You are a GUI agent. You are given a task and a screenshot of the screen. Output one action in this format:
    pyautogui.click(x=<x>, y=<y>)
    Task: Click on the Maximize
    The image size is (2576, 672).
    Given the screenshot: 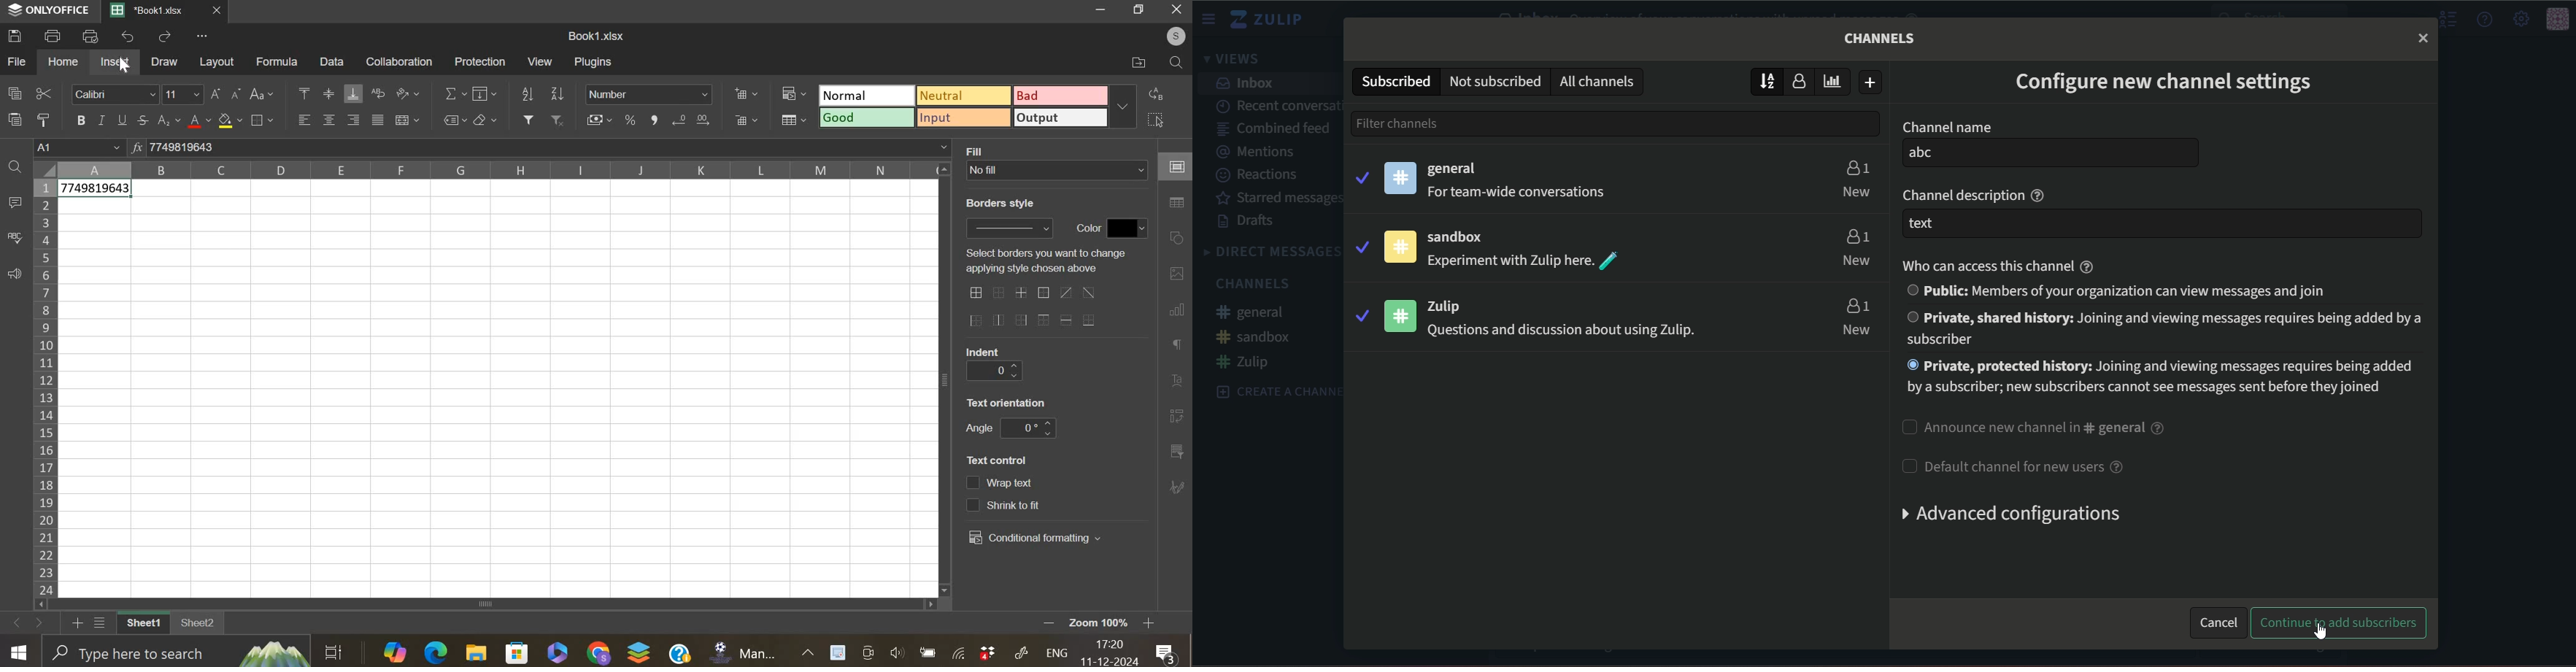 What is the action you would take?
    pyautogui.click(x=1142, y=9)
    